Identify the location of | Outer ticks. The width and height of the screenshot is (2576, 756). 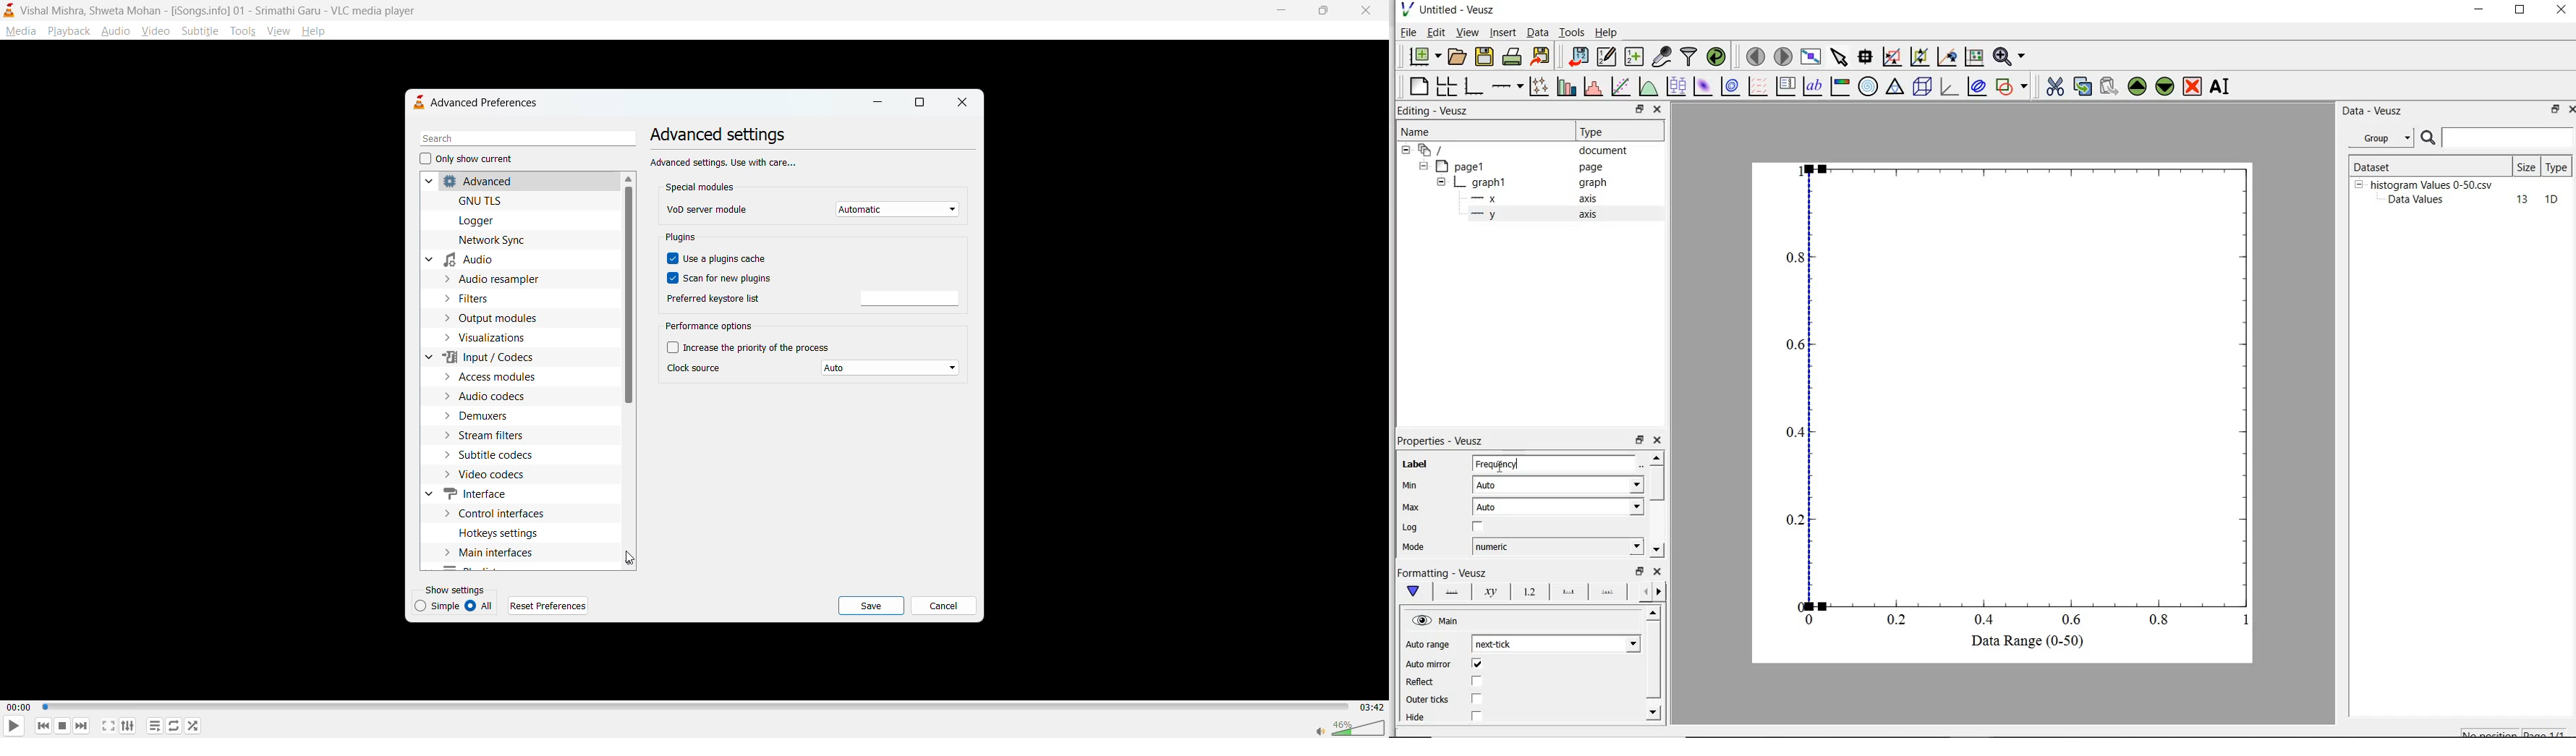
(1429, 699).